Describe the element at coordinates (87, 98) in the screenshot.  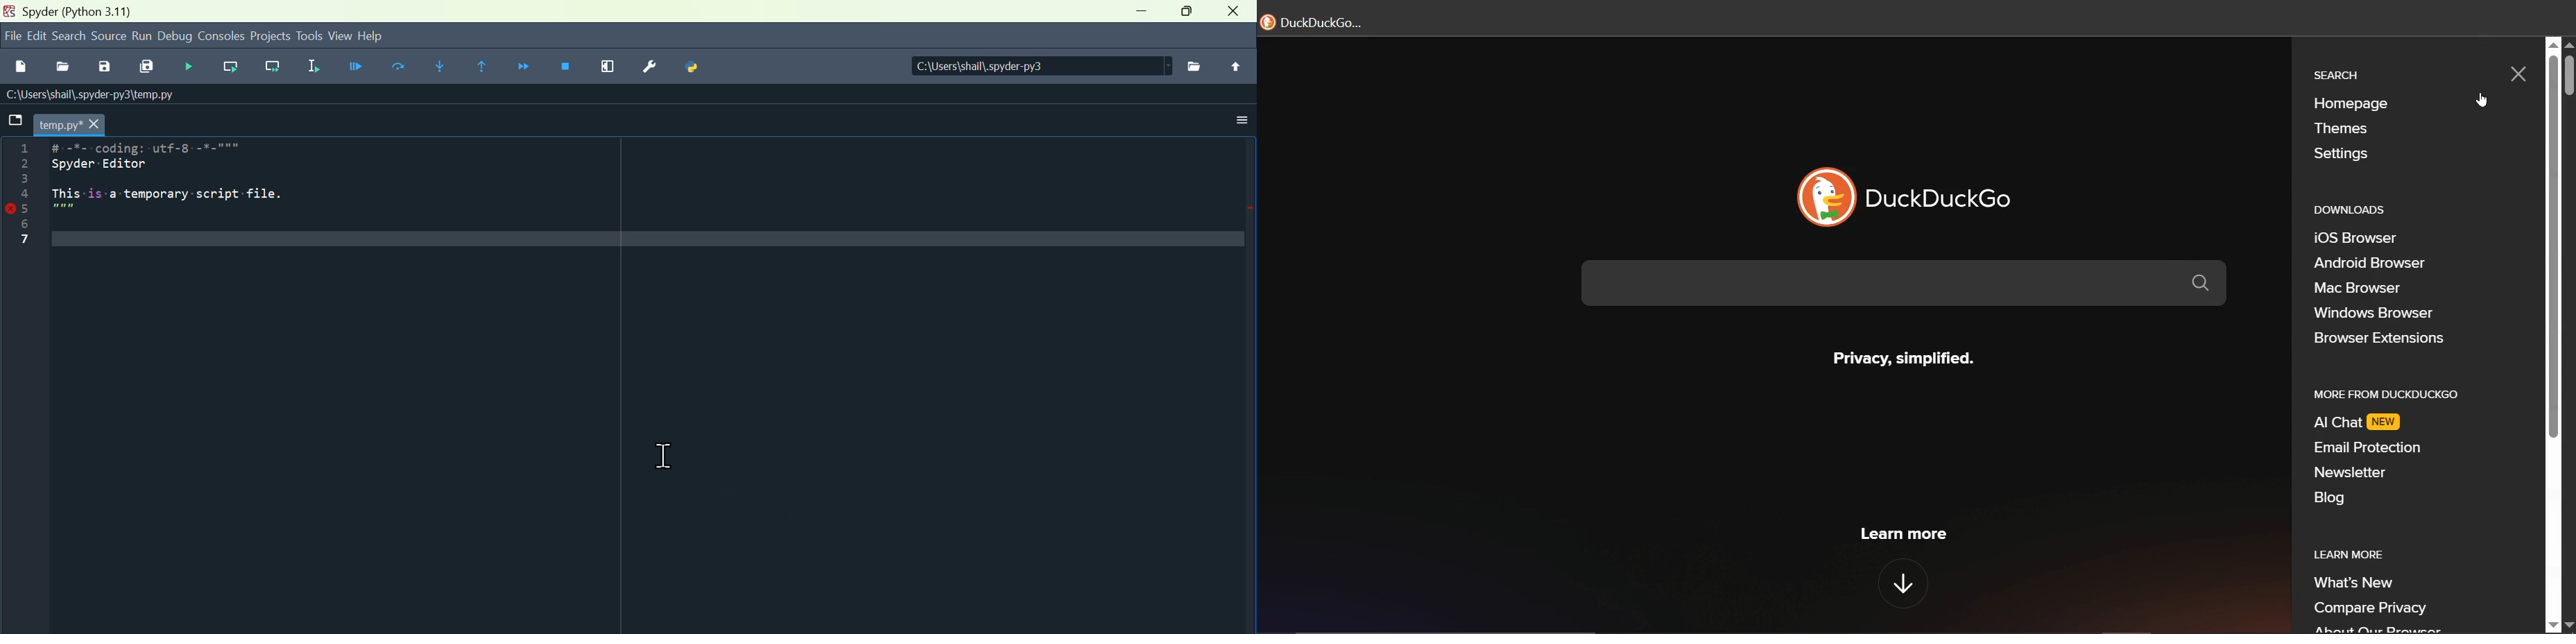
I see `Name and location of the file` at that location.